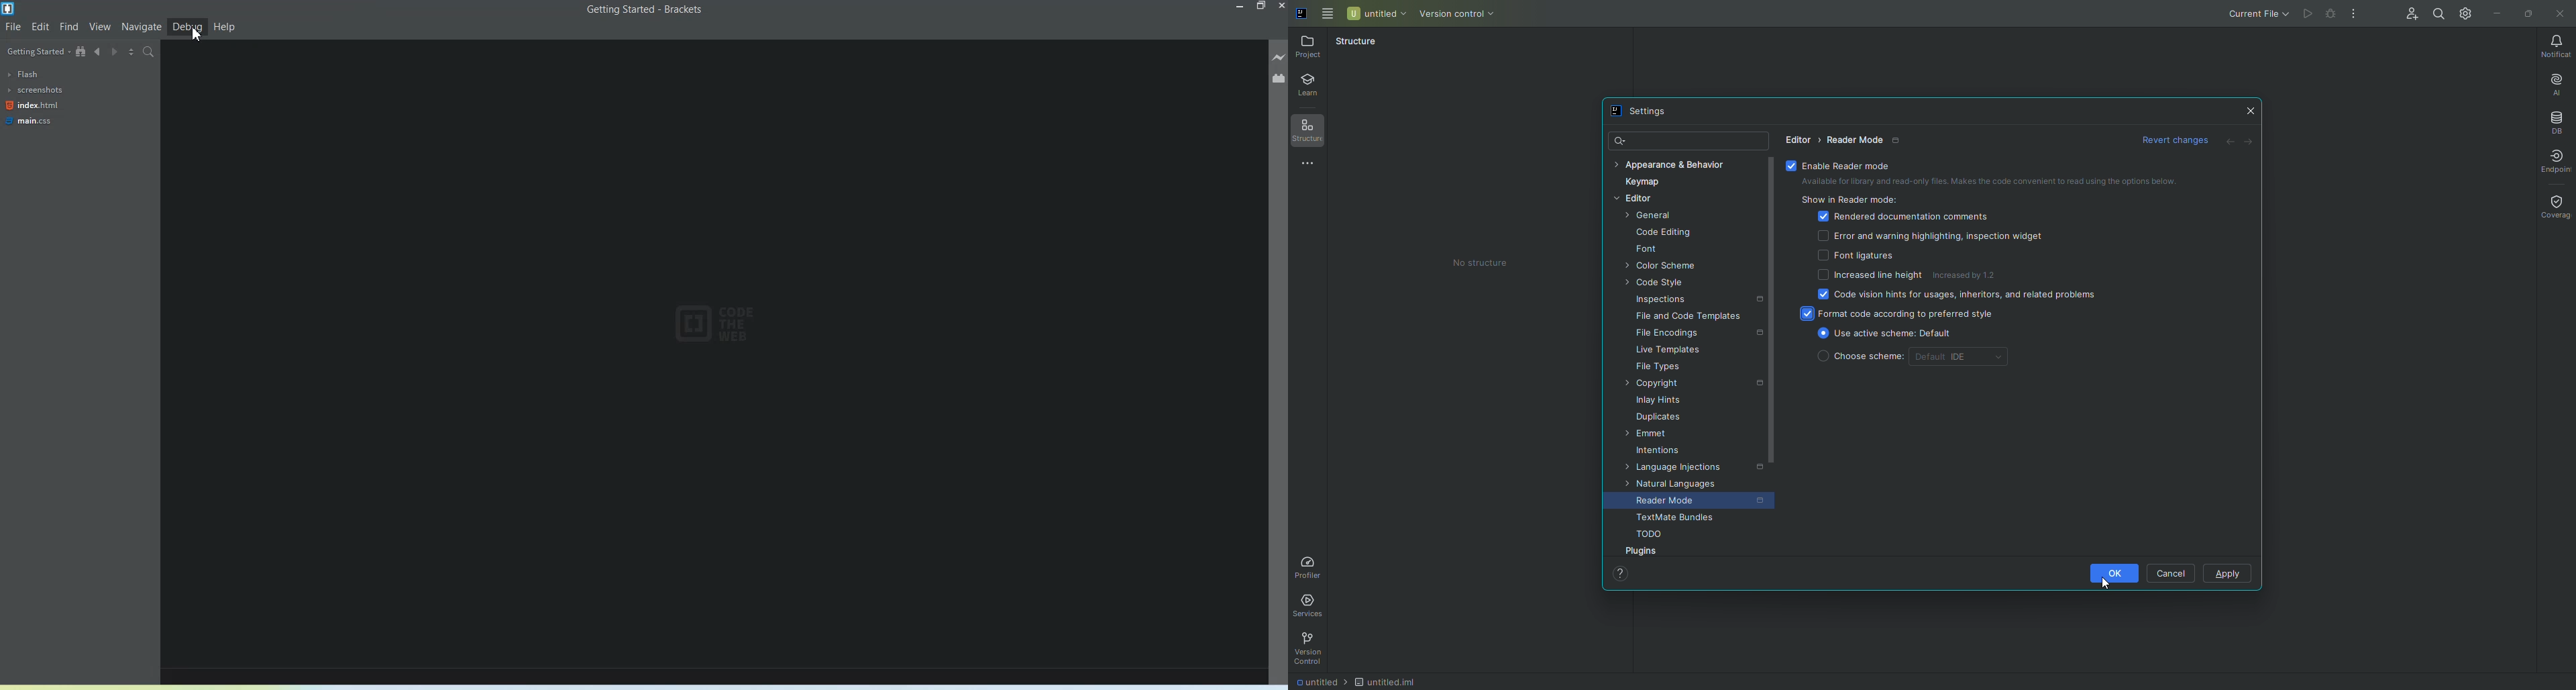 The height and width of the screenshot is (700, 2576). What do you see at coordinates (1905, 313) in the screenshot?
I see `Format code` at bounding box center [1905, 313].